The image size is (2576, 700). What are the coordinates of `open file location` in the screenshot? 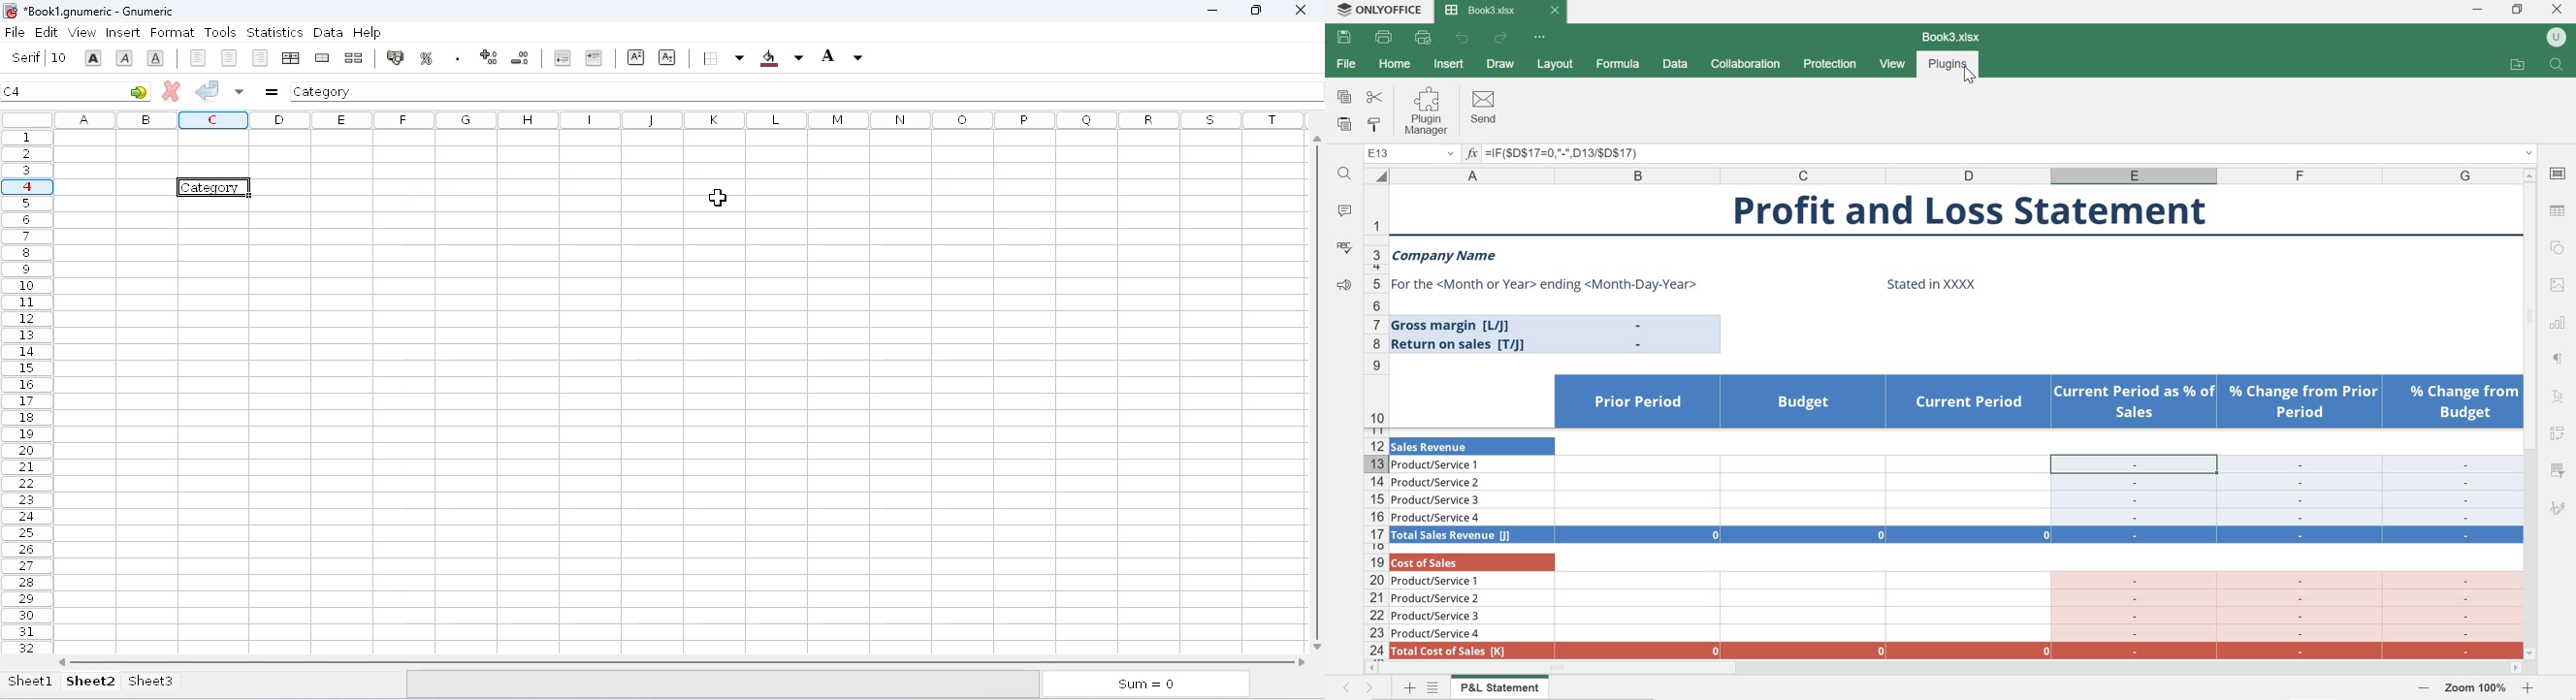 It's located at (2519, 65).